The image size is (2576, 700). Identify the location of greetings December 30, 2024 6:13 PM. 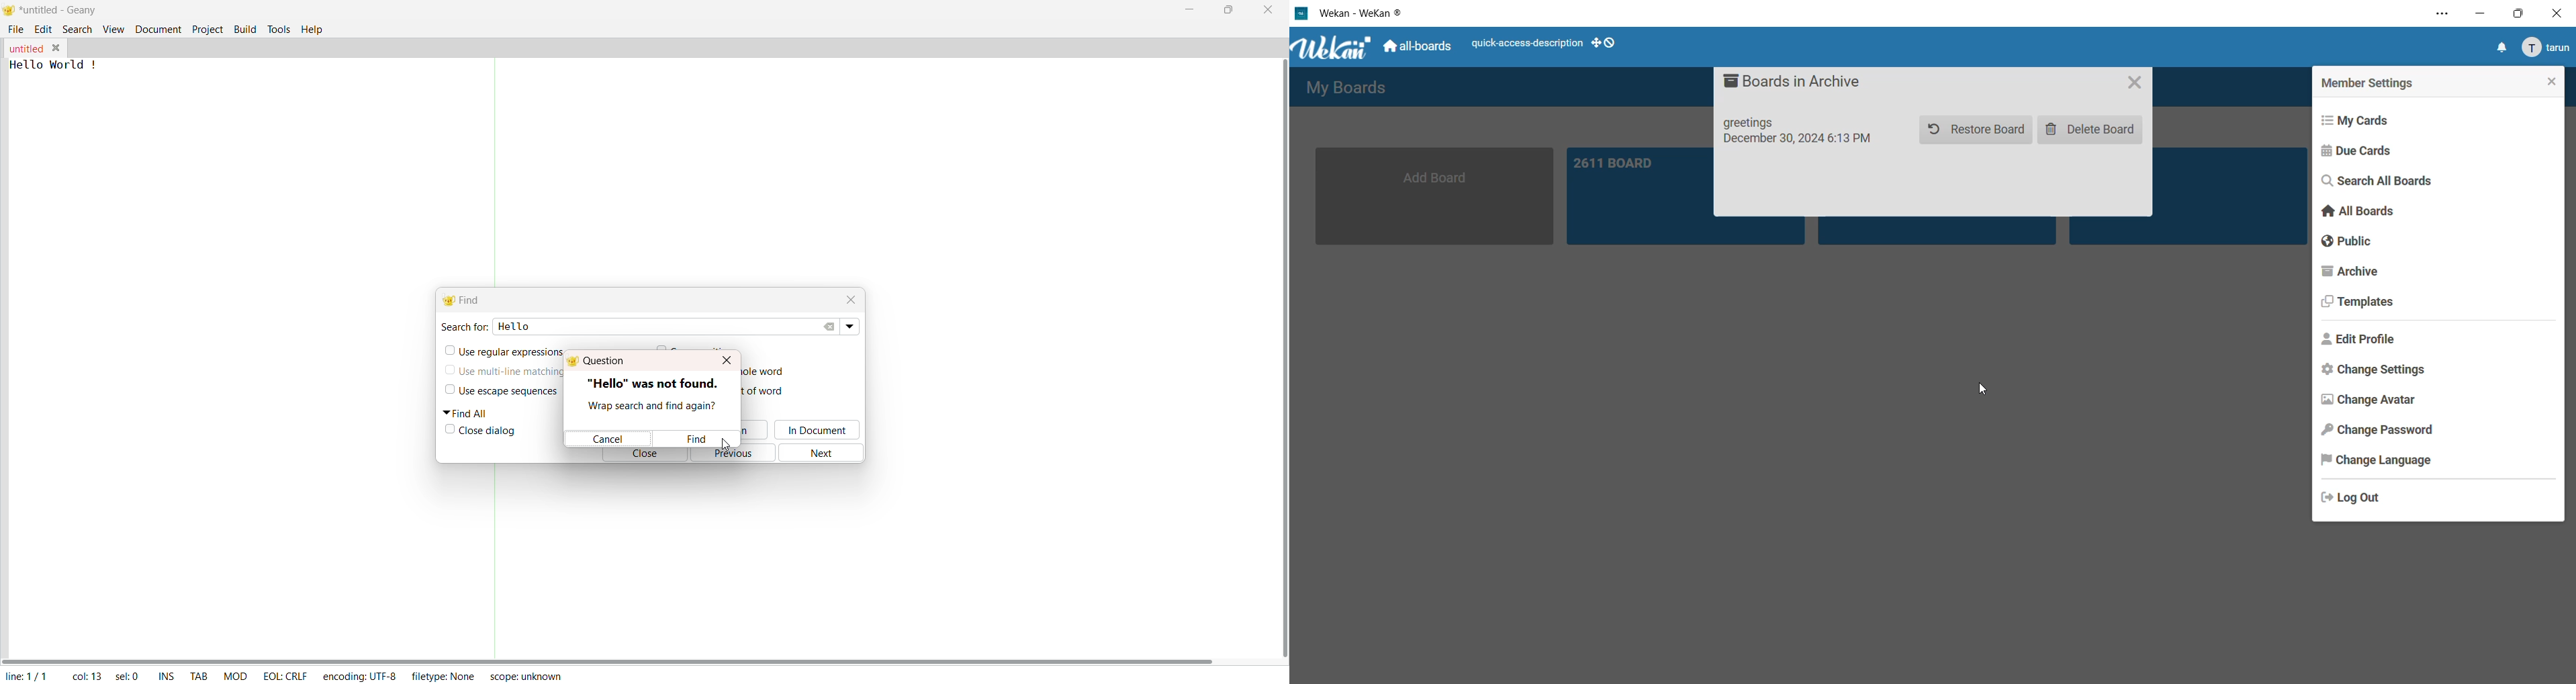
(1804, 133).